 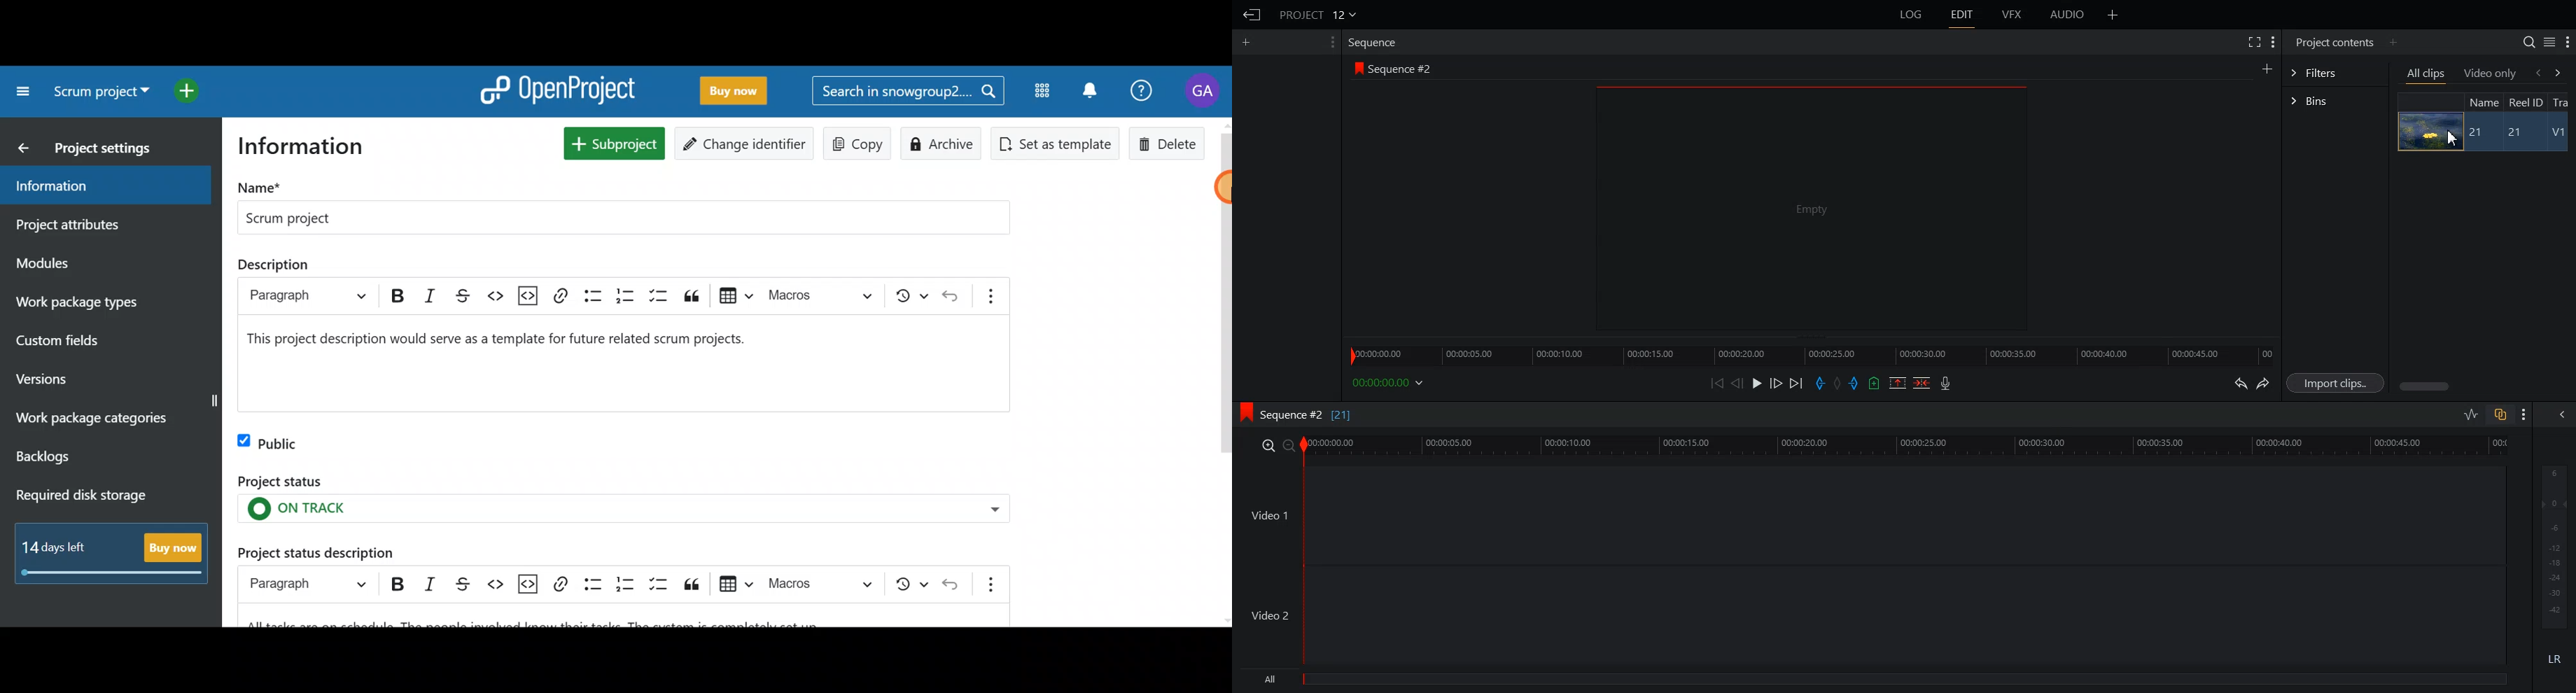 What do you see at coordinates (495, 296) in the screenshot?
I see `code` at bounding box center [495, 296].